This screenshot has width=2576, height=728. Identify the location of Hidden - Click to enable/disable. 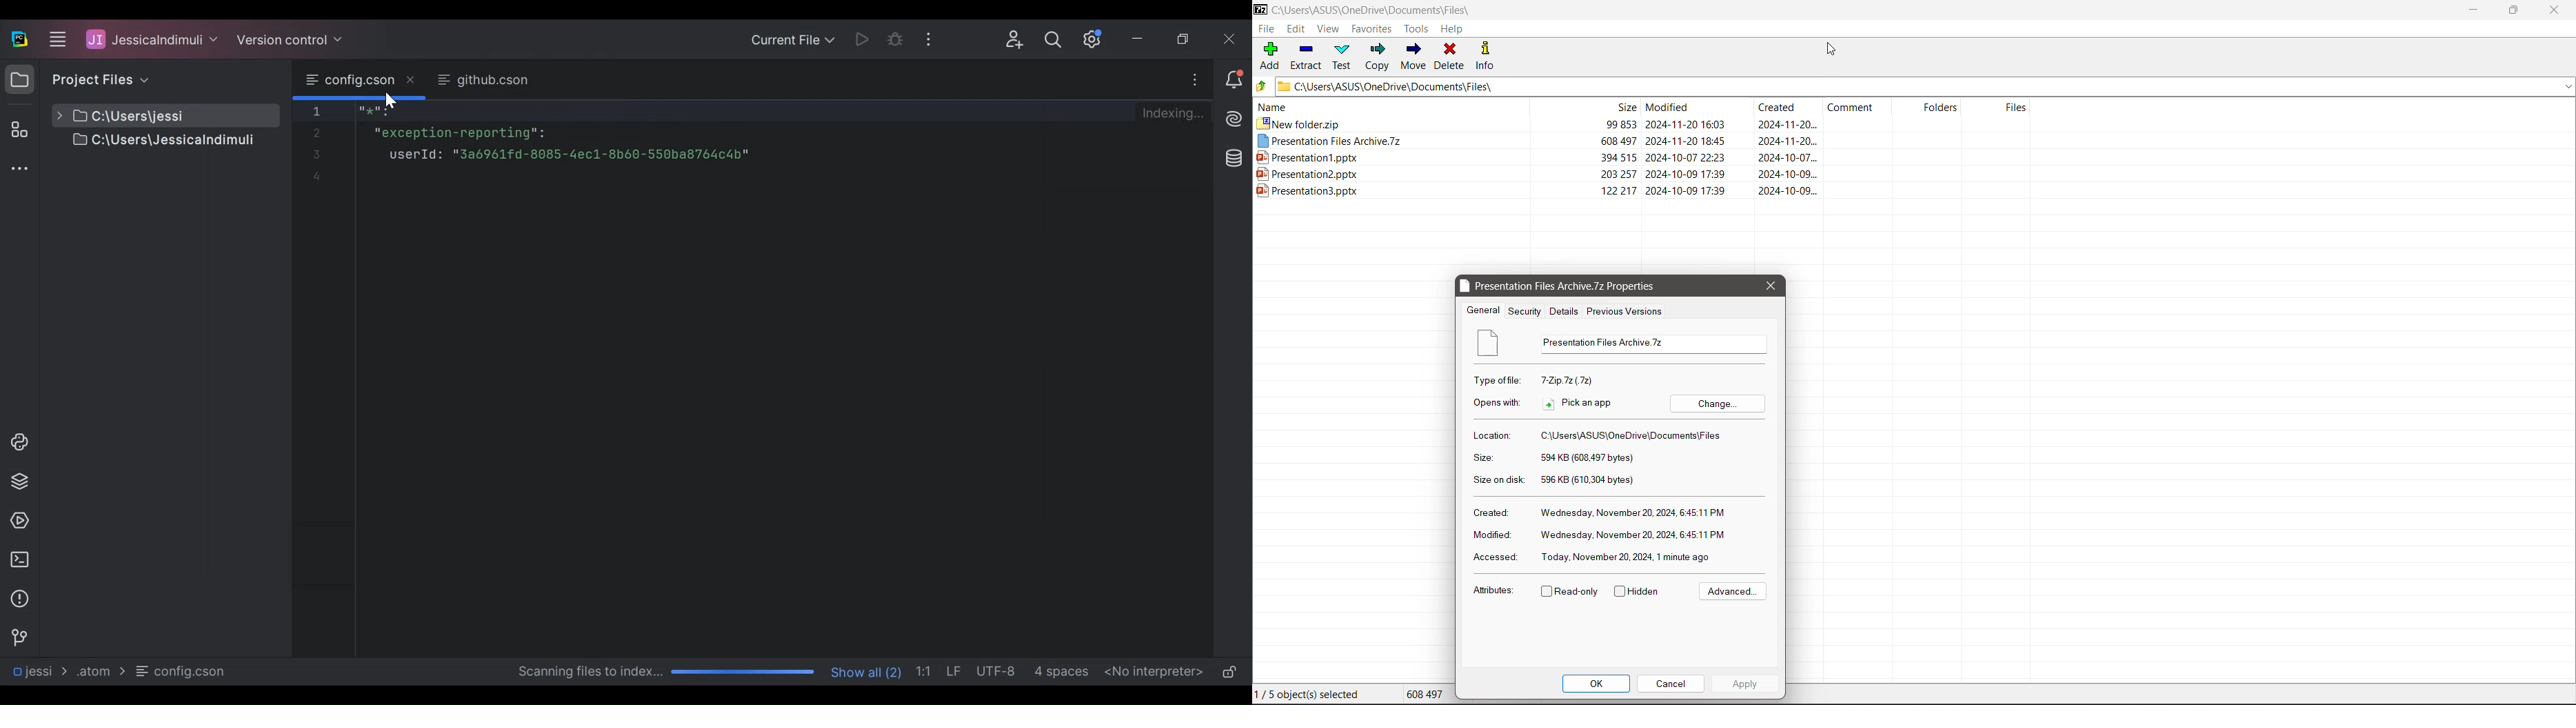
(1639, 591).